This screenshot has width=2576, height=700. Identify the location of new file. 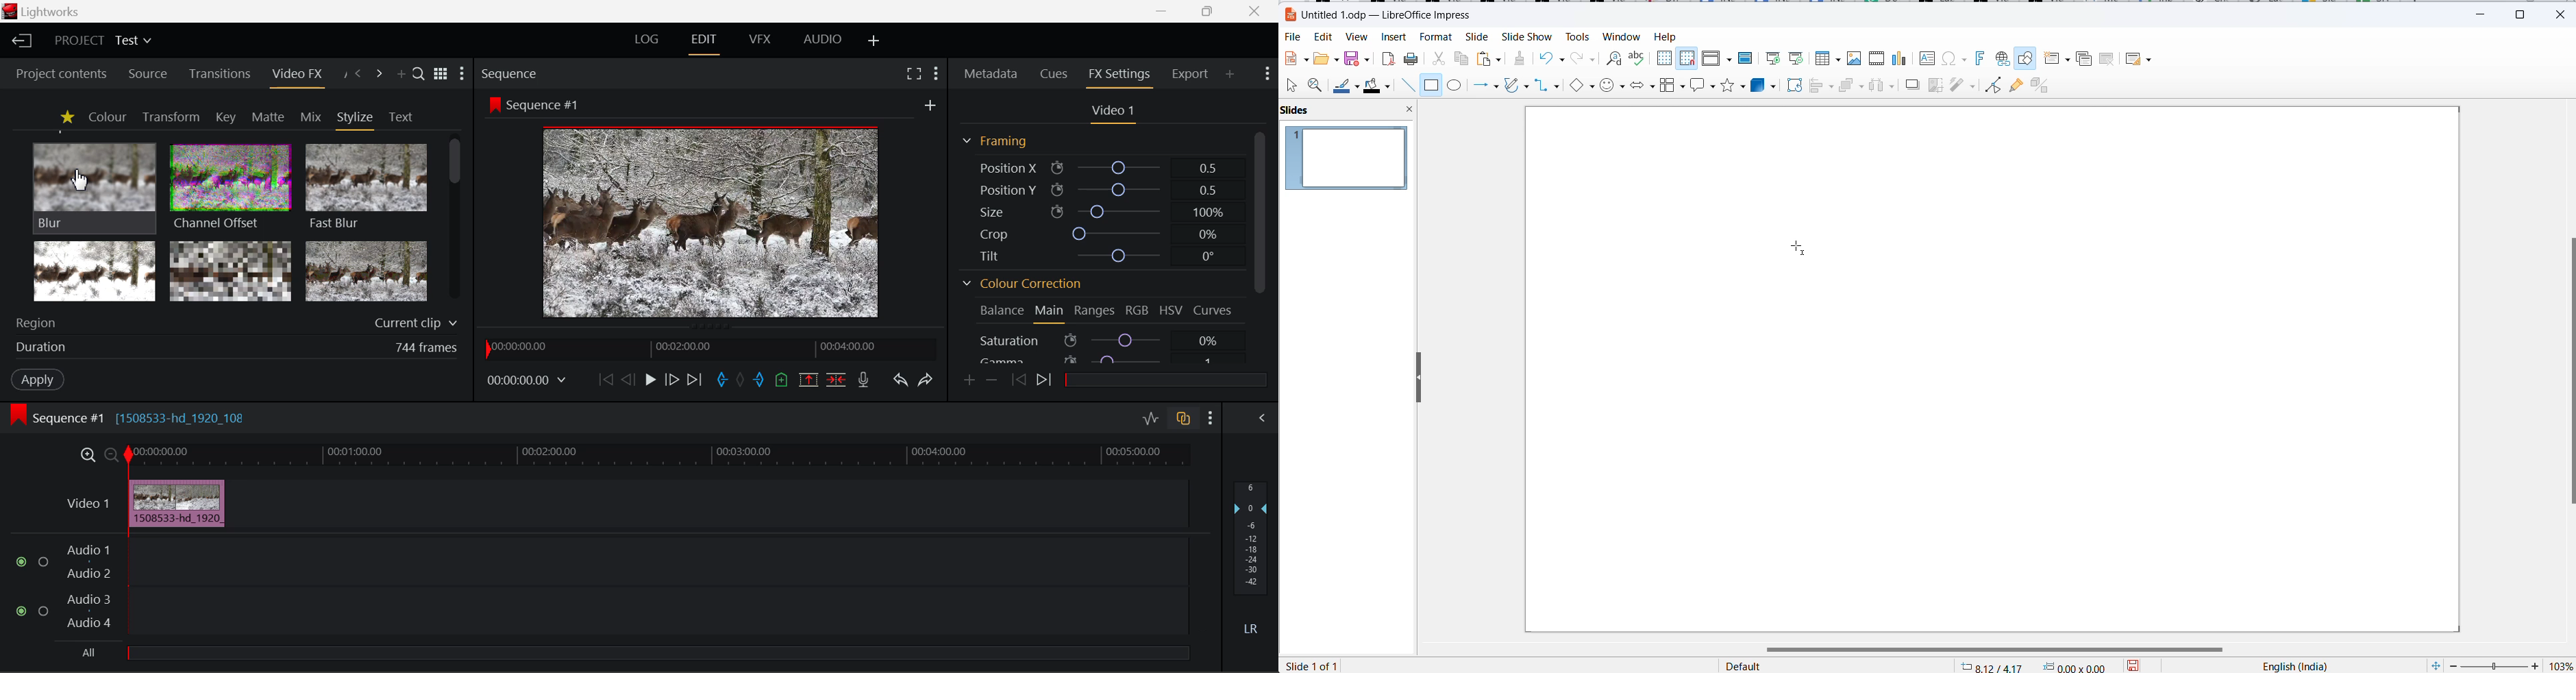
(1295, 59).